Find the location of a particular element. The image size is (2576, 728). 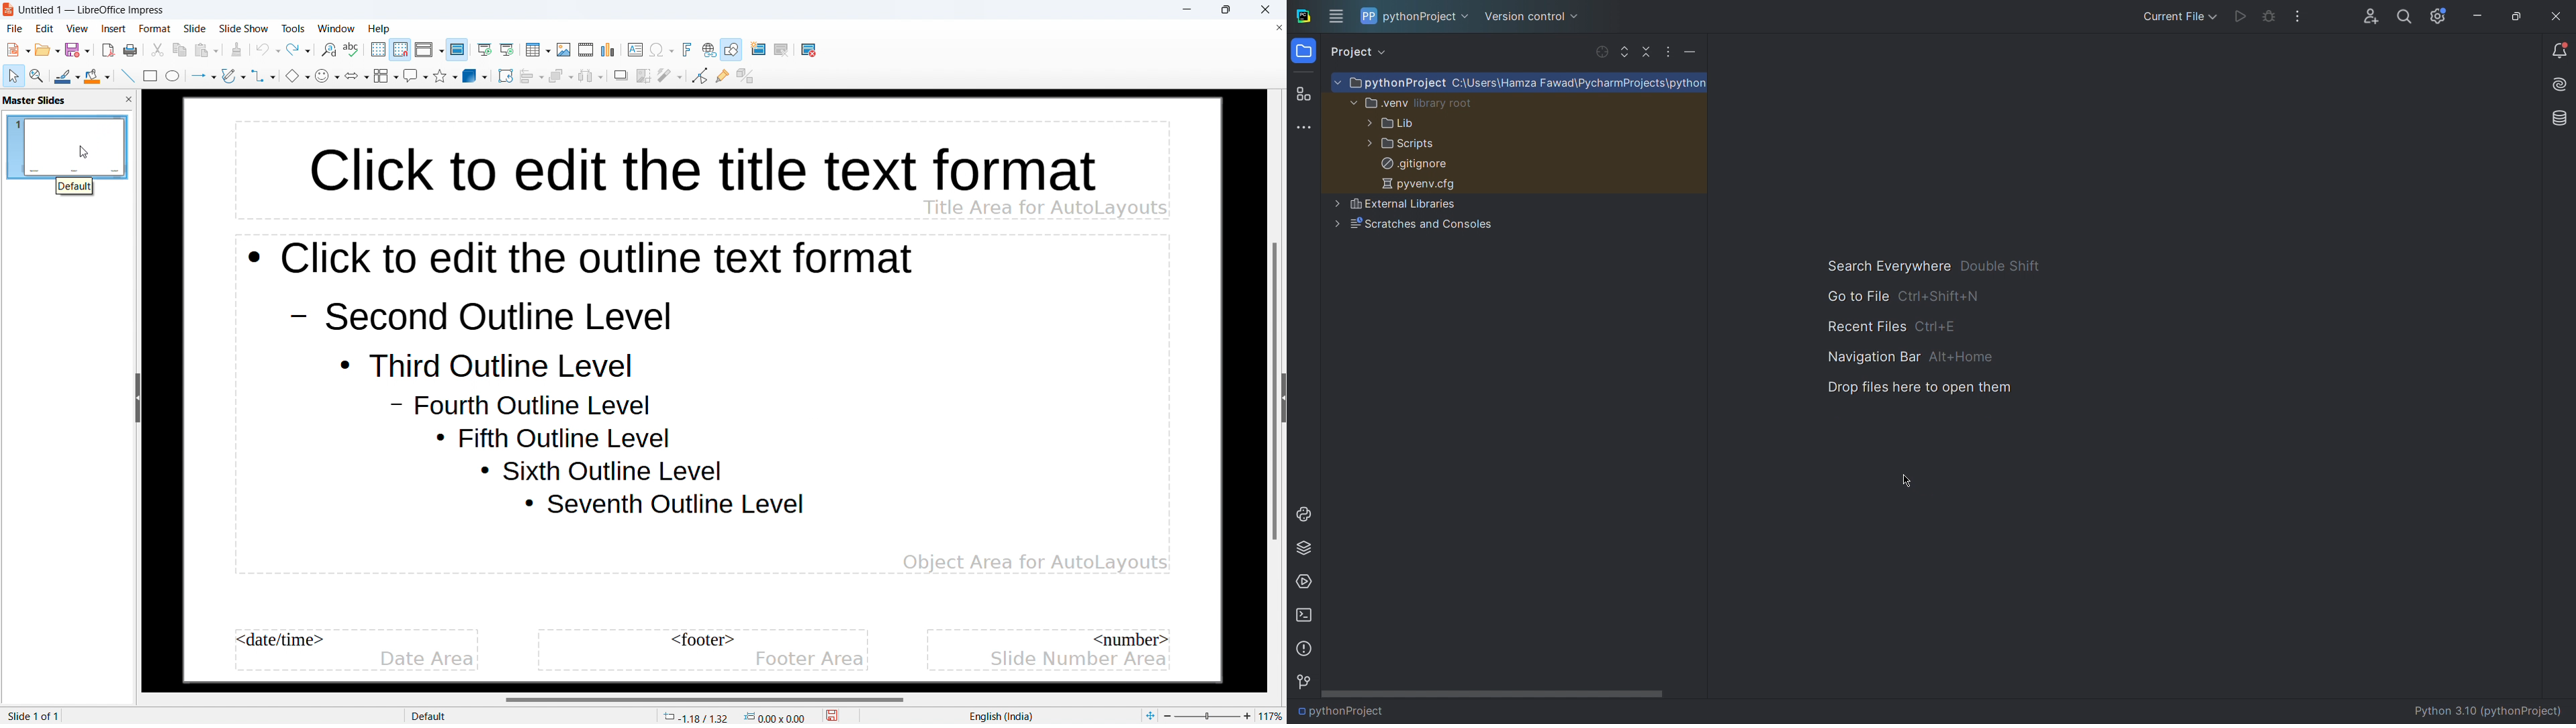

close is located at coordinates (2553, 17).